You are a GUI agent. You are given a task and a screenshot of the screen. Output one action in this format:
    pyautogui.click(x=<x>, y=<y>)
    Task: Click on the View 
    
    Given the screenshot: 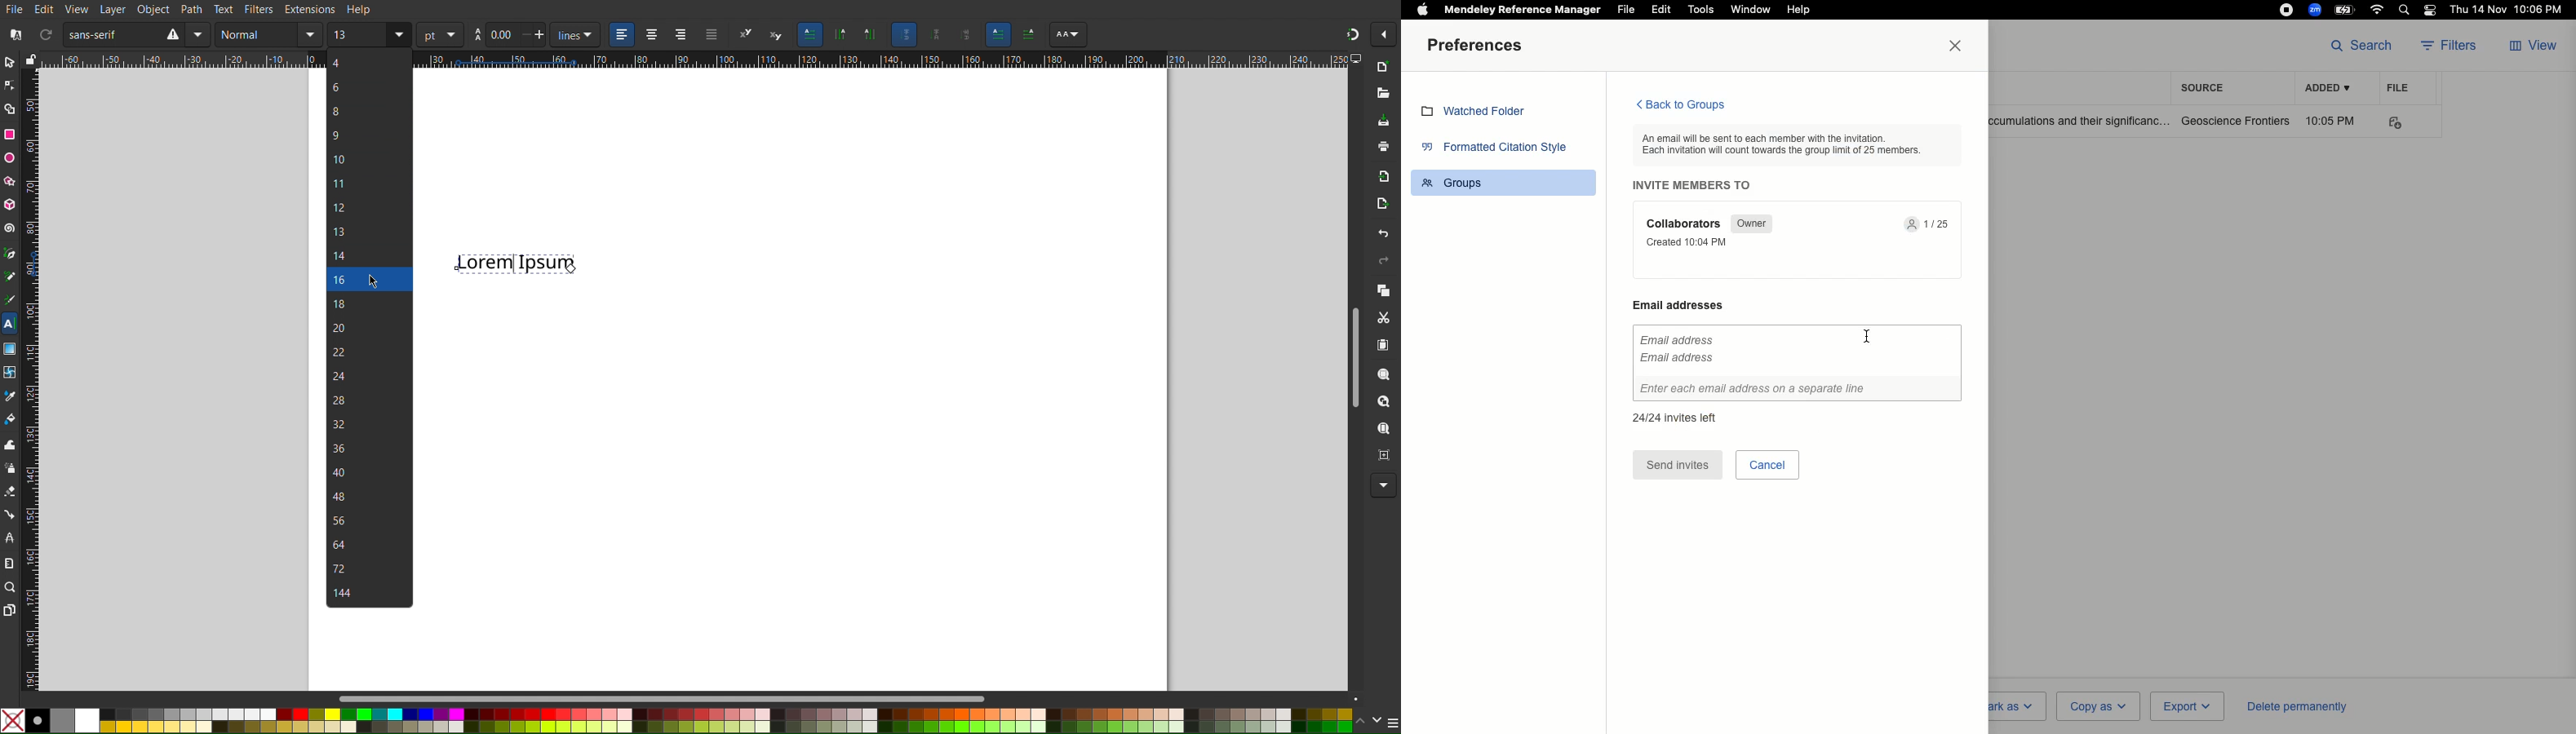 What is the action you would take?
    pyautogui.click(x=2535, y=46)
    